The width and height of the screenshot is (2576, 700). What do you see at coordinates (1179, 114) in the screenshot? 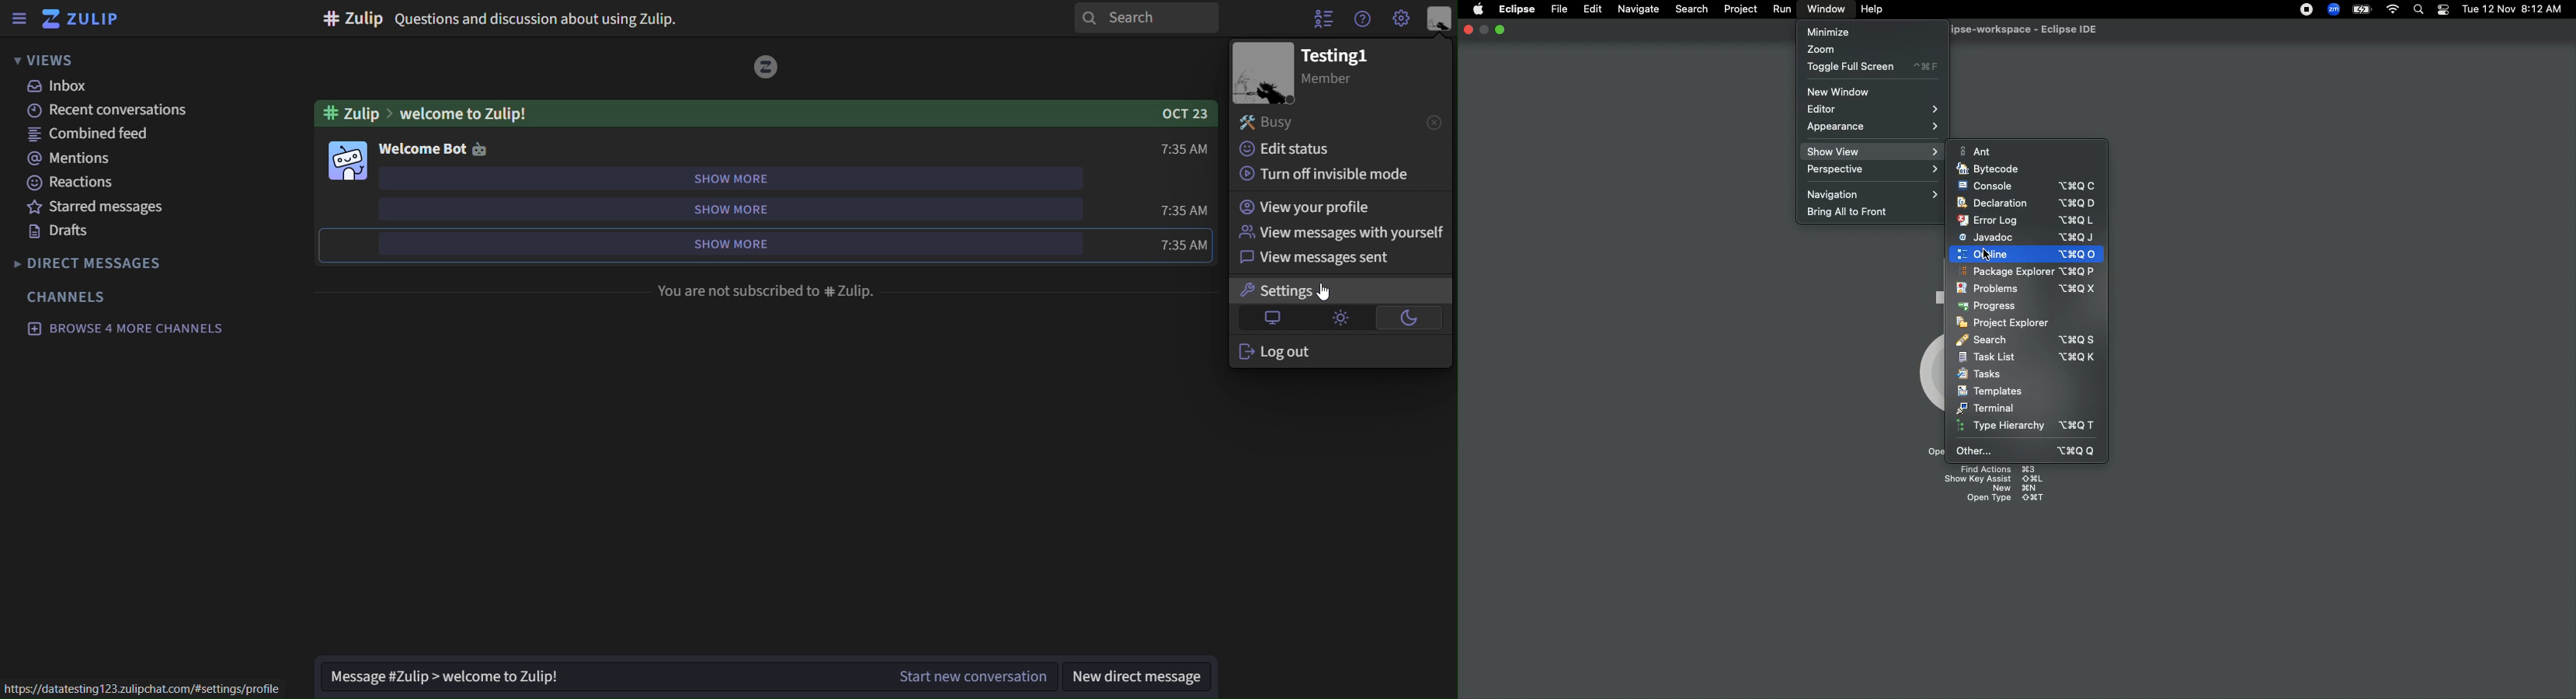
I see `OCT 23` at bounding box center [1179, 114].